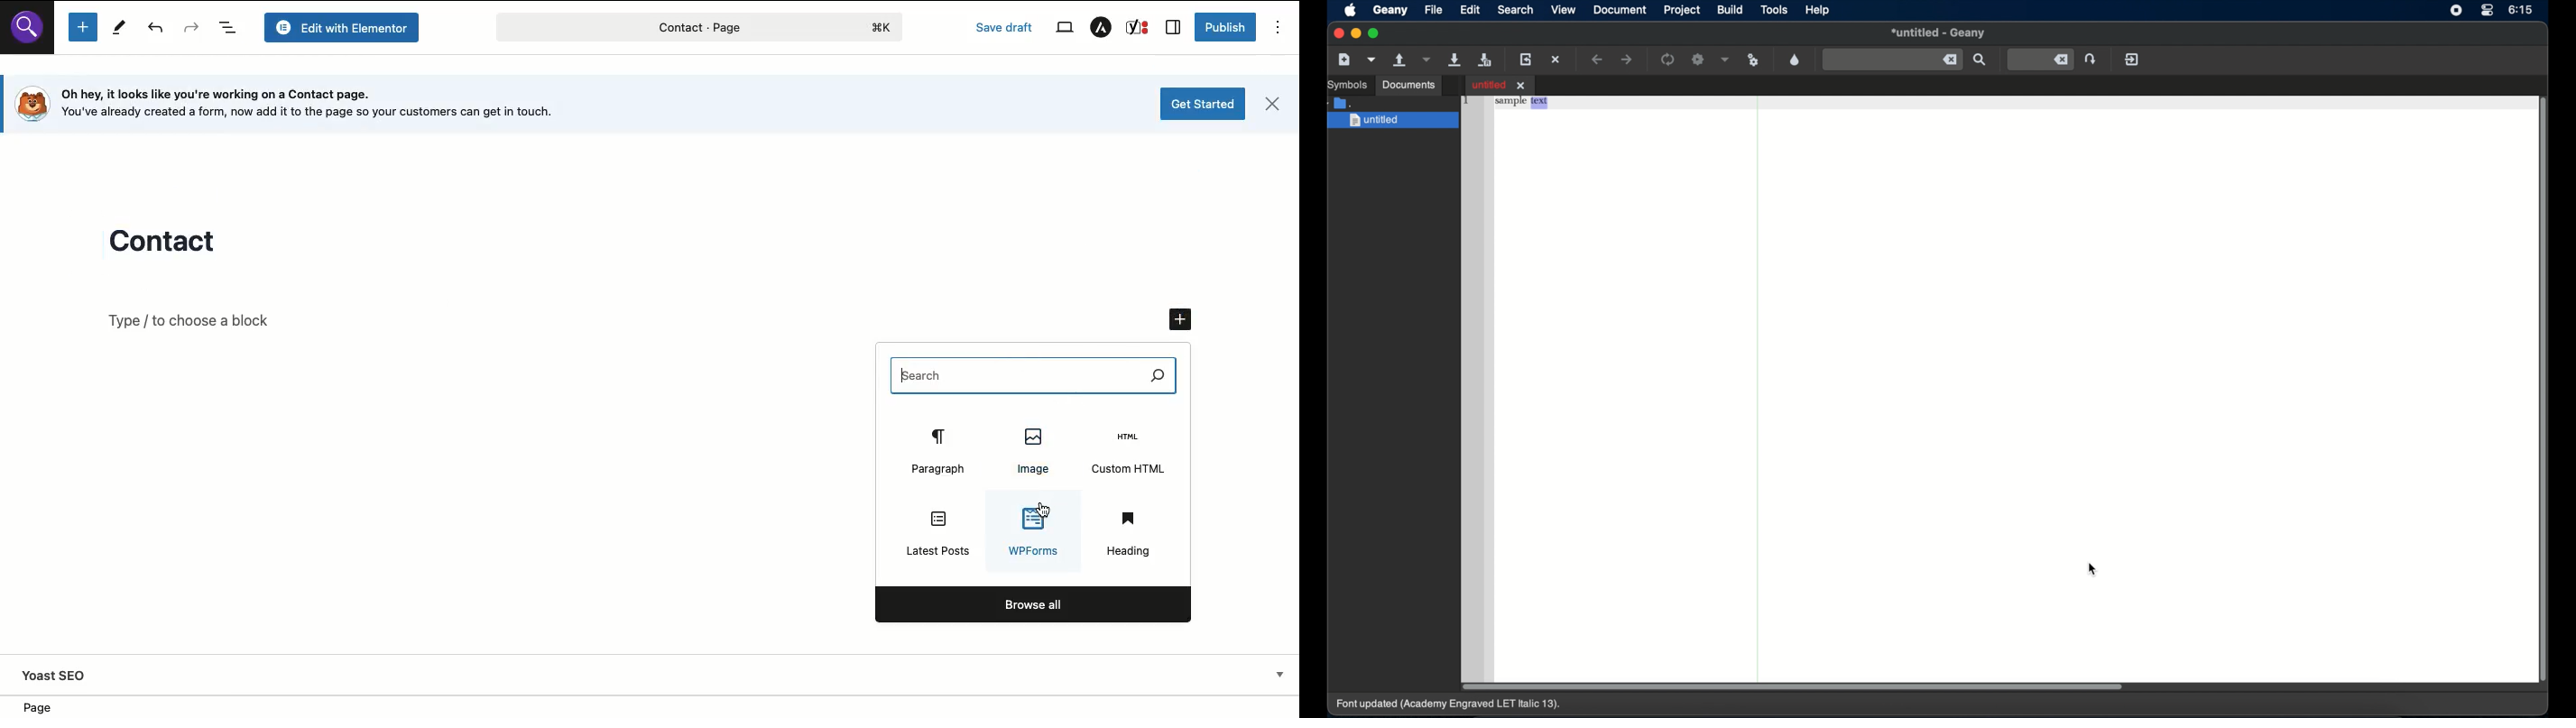 Image resolution: width=2576 pixels, height=728 pixels. What do you see at coordinates (1348, 85) in the screenshot?
I see `symbols` at bounding box center [1348, 85].